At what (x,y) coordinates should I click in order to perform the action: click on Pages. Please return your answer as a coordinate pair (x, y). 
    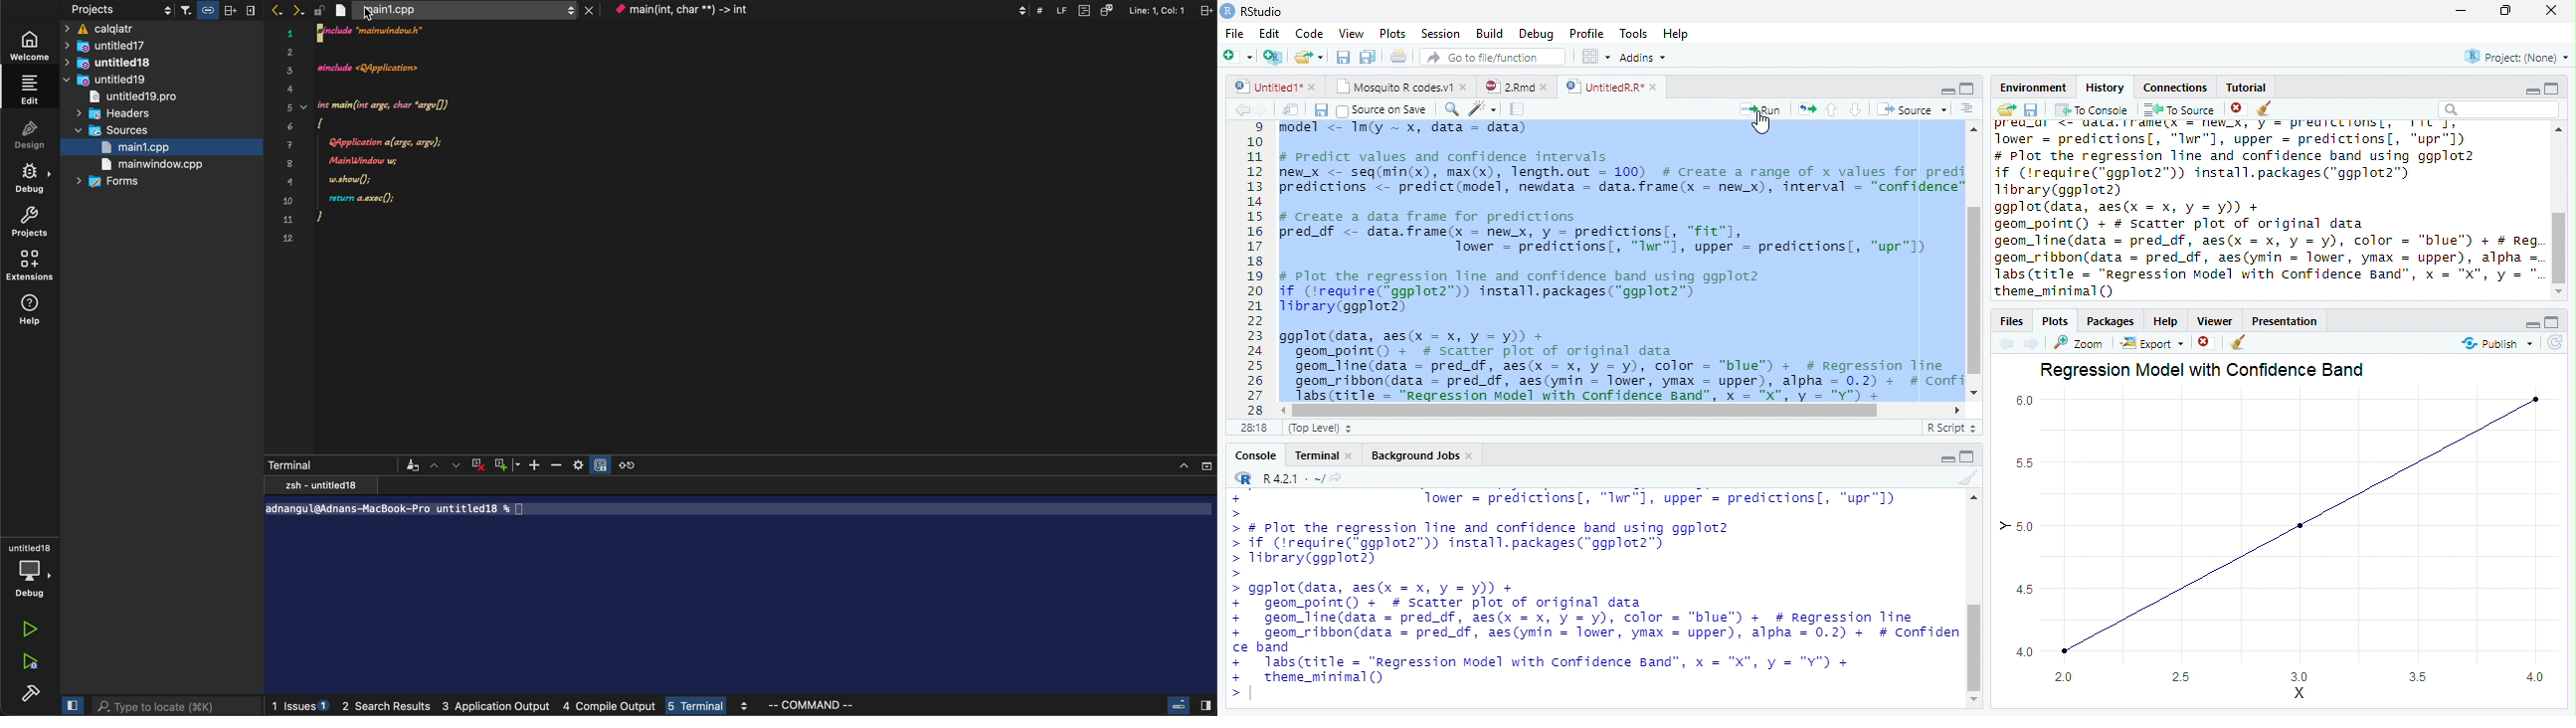
    Looking at the image, I should click on (1521, 110).